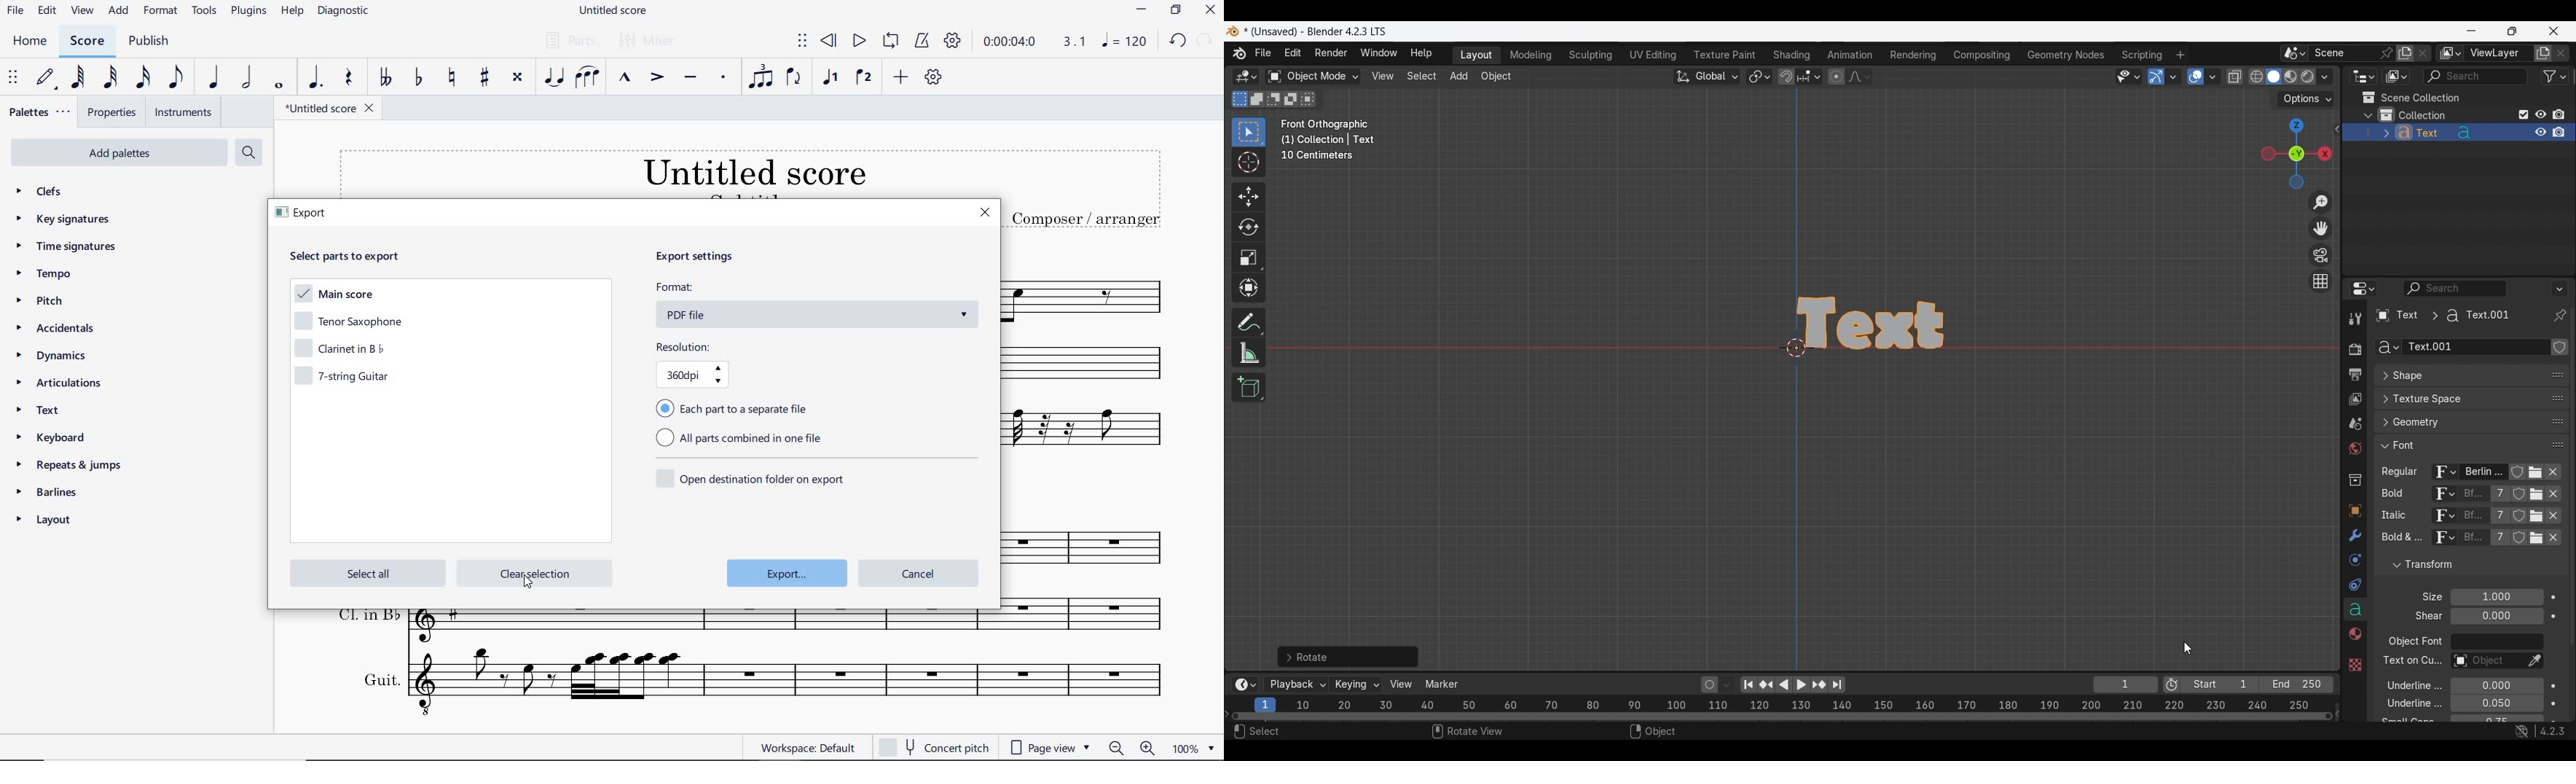 The image size is (2576, 784). Describe the element at coordinates (2173, 76) in the screenshot. I see `Gizmos` at that location.